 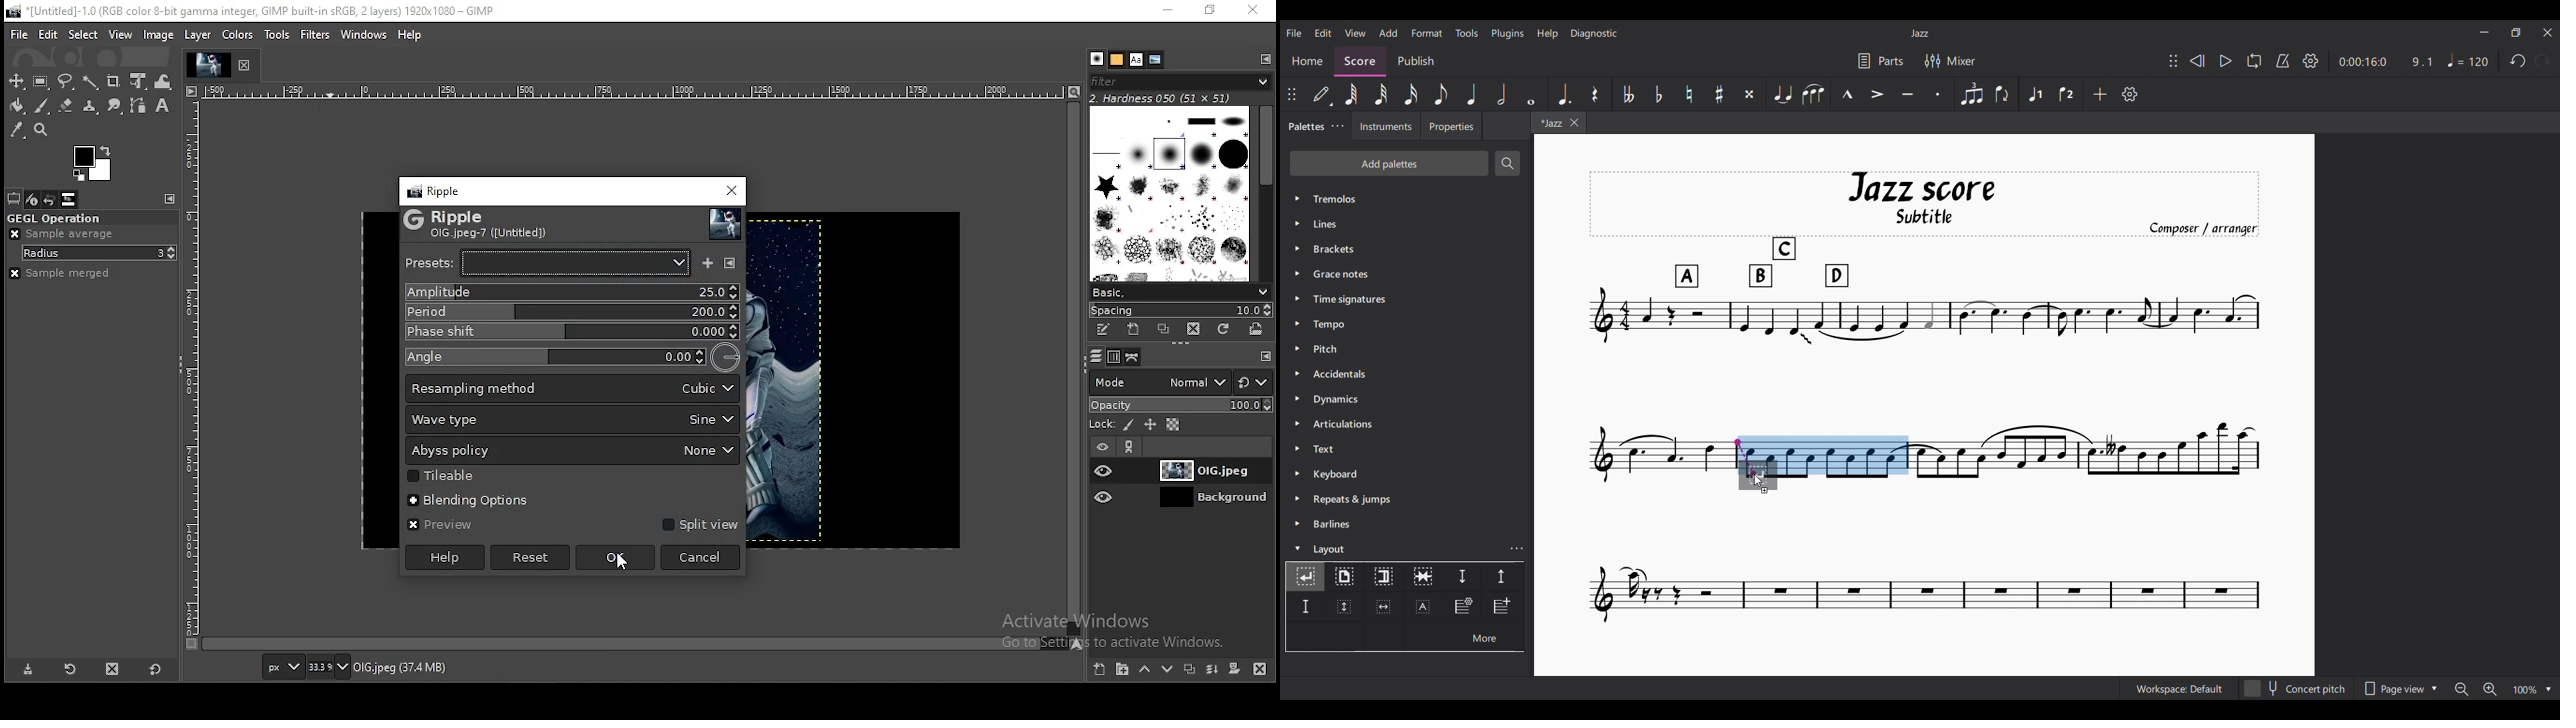 What do you see at coordinates (2002, 94) in the screenshot?
I see `Flip direction` at bounding box center [2002, 94].